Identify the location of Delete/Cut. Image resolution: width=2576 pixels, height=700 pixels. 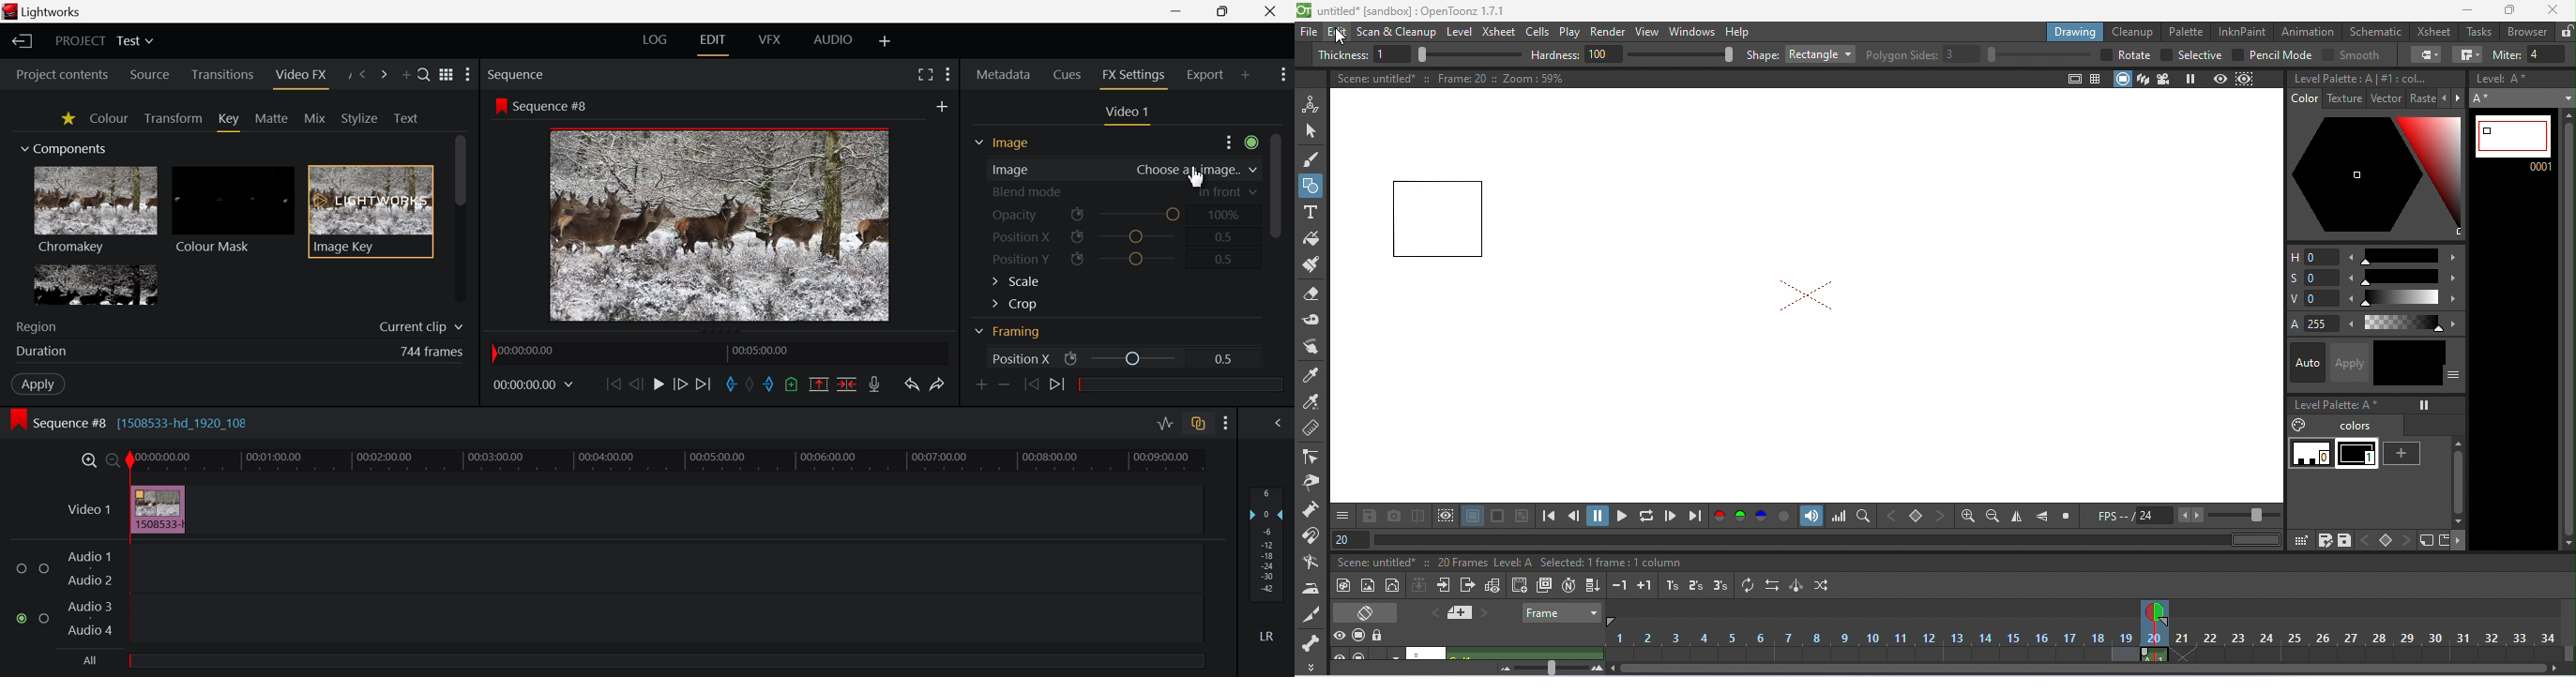
(846, 384).